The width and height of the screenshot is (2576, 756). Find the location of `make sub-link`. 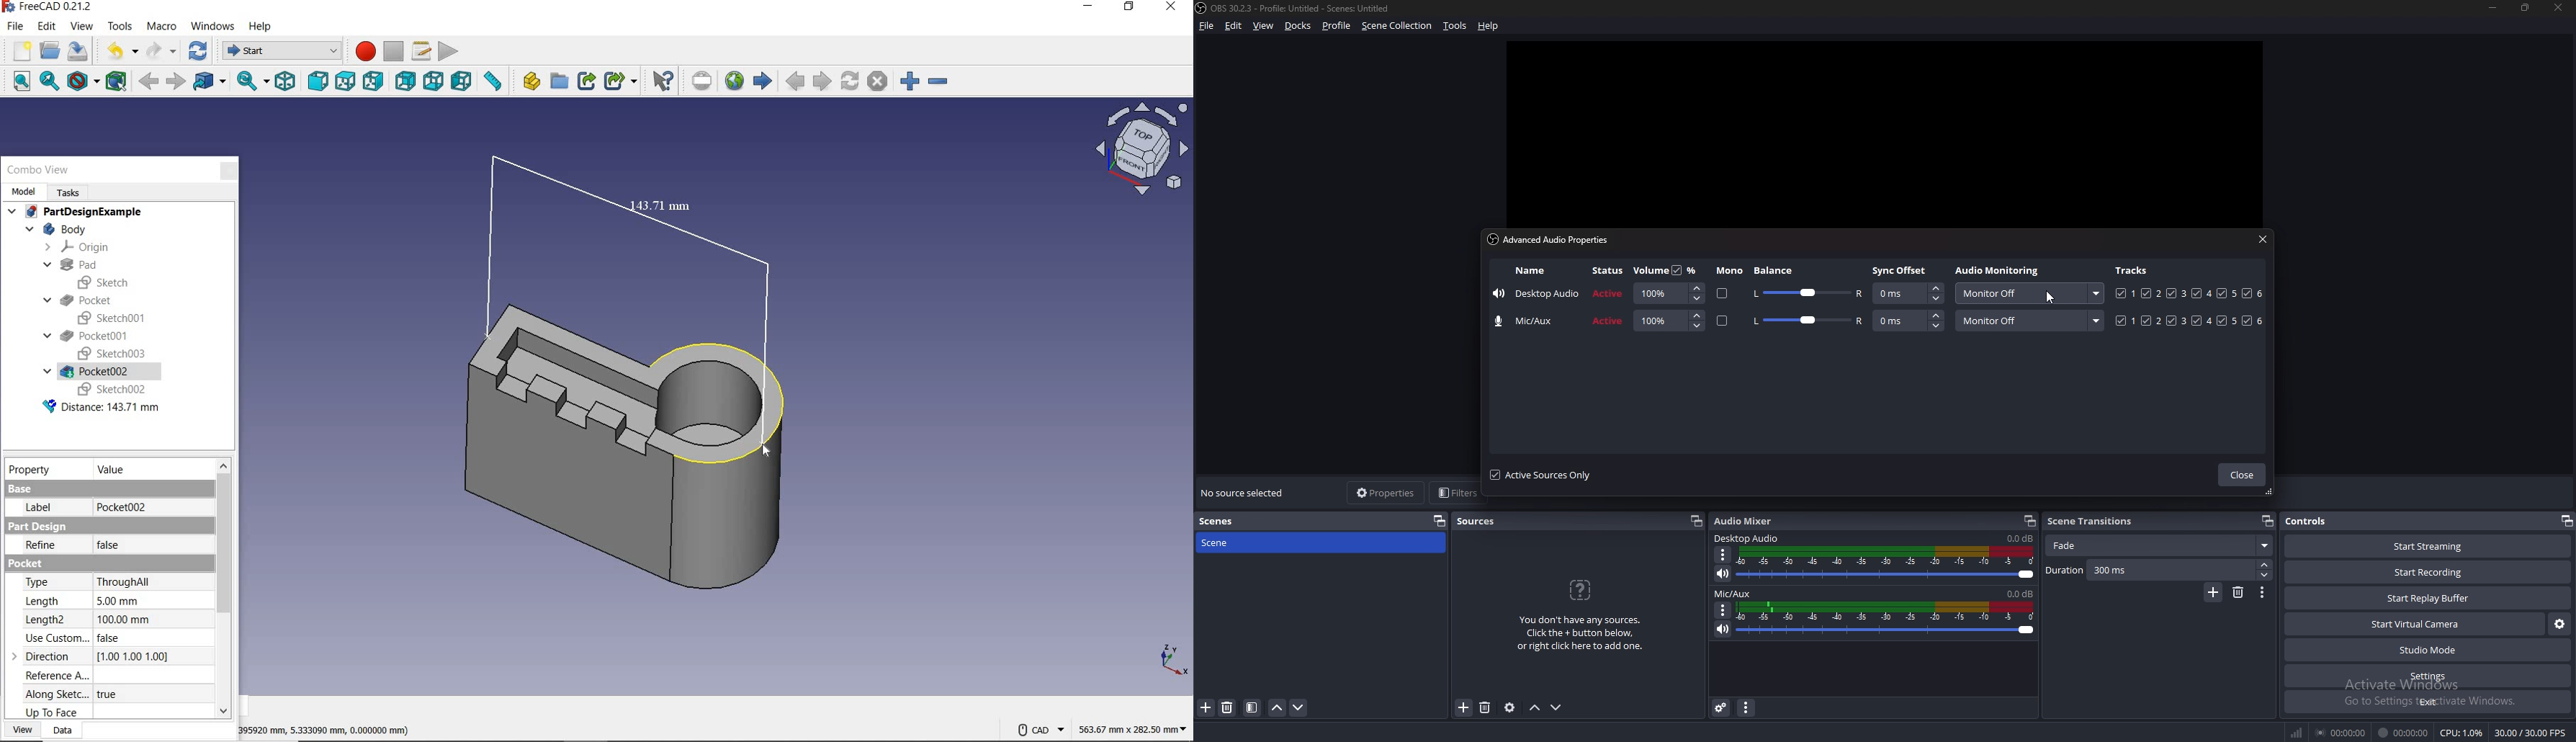

make sub-link is located at coordinates (620, 82).